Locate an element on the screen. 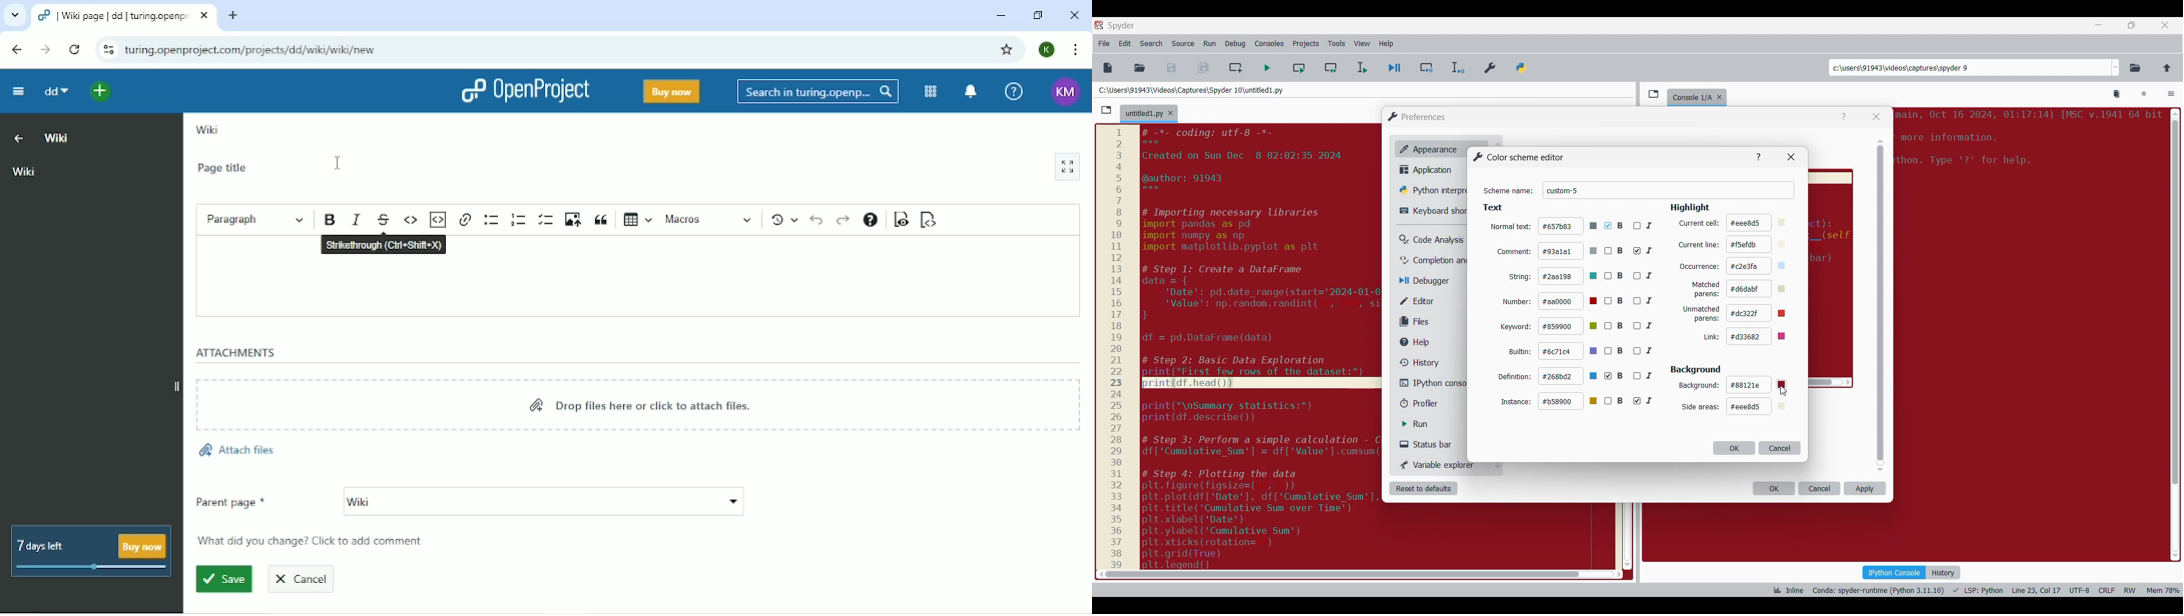  Cancel is located at coordinates (1820, 488).